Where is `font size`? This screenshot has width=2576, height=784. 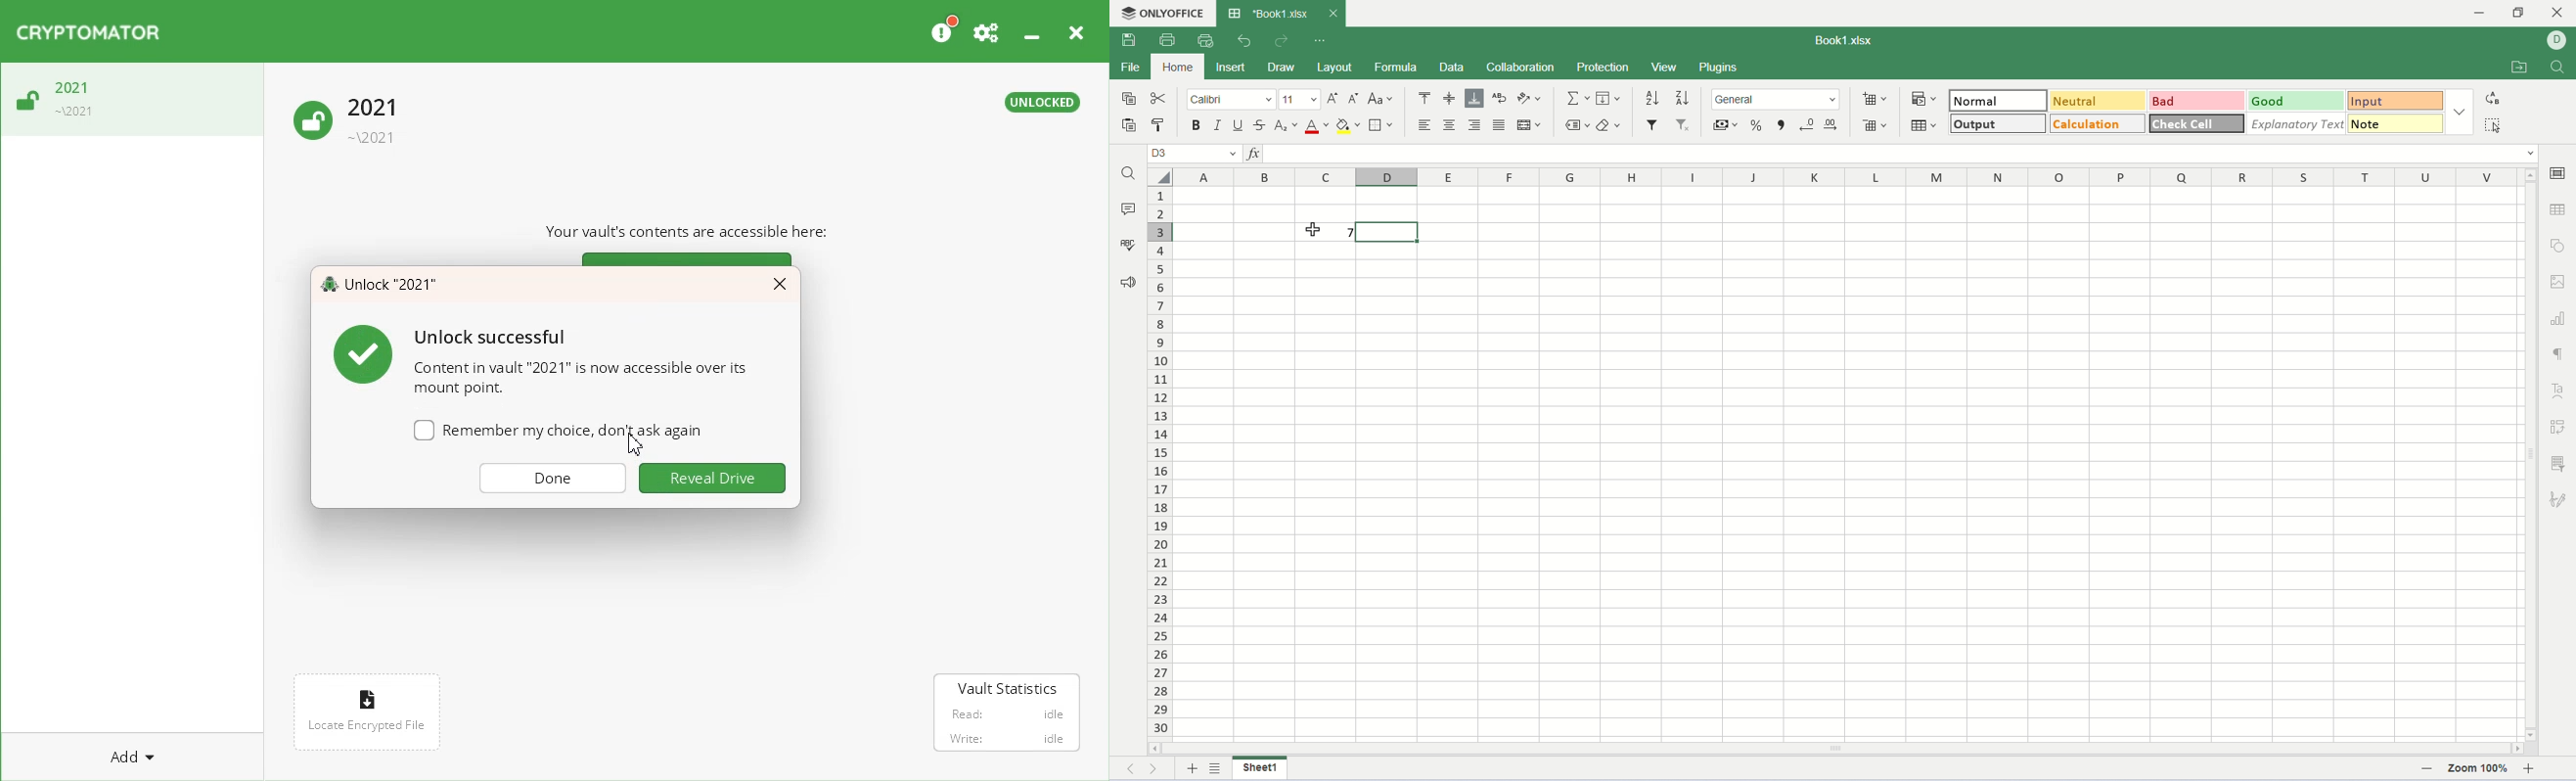 font size is located at coordinates (1300, 99).